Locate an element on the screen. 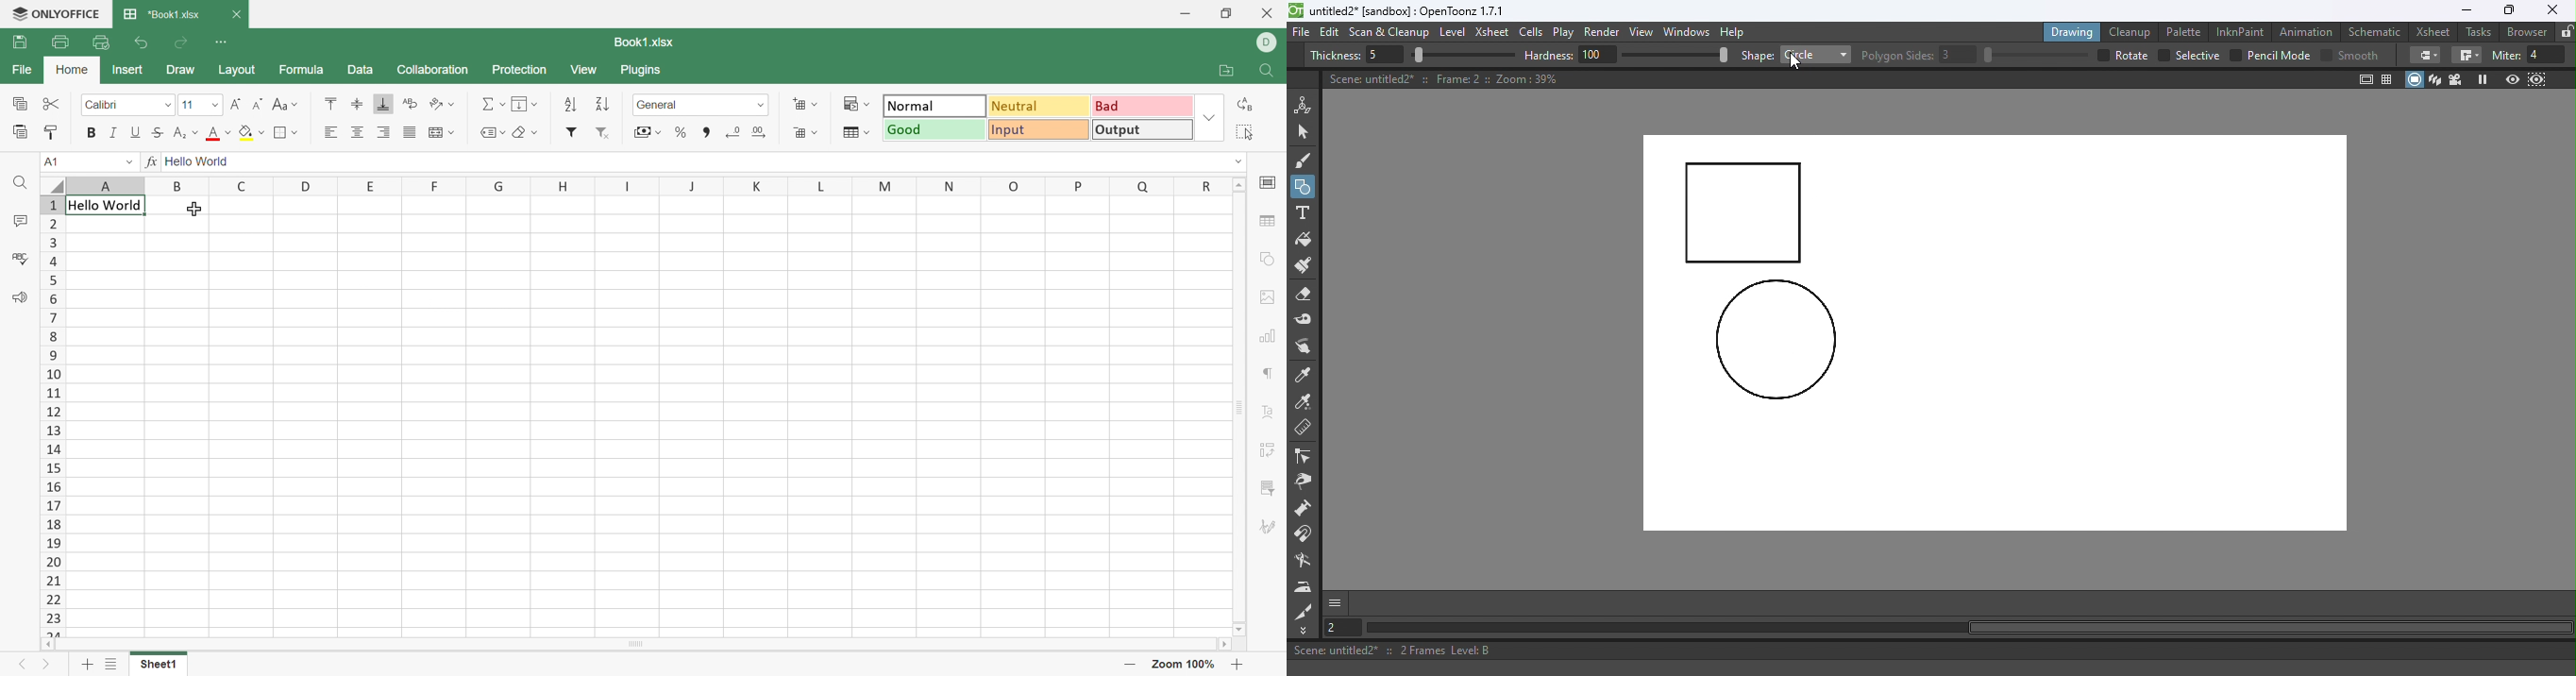  Level is located at coordinates (1453, 33).